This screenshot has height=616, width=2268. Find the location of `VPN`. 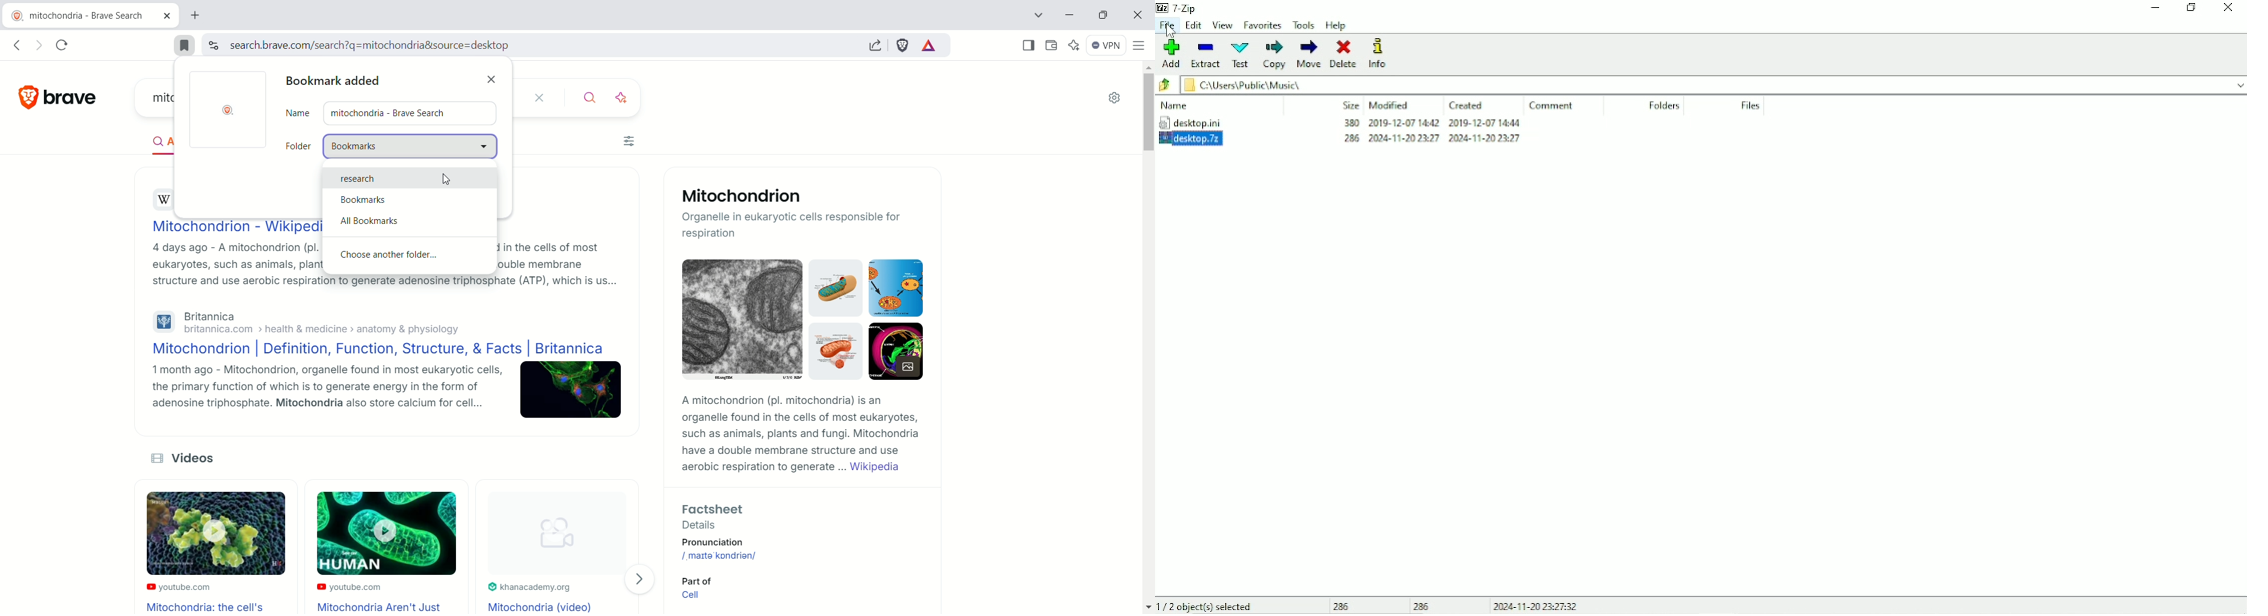

VPN is located at coordinates (1109, 46).